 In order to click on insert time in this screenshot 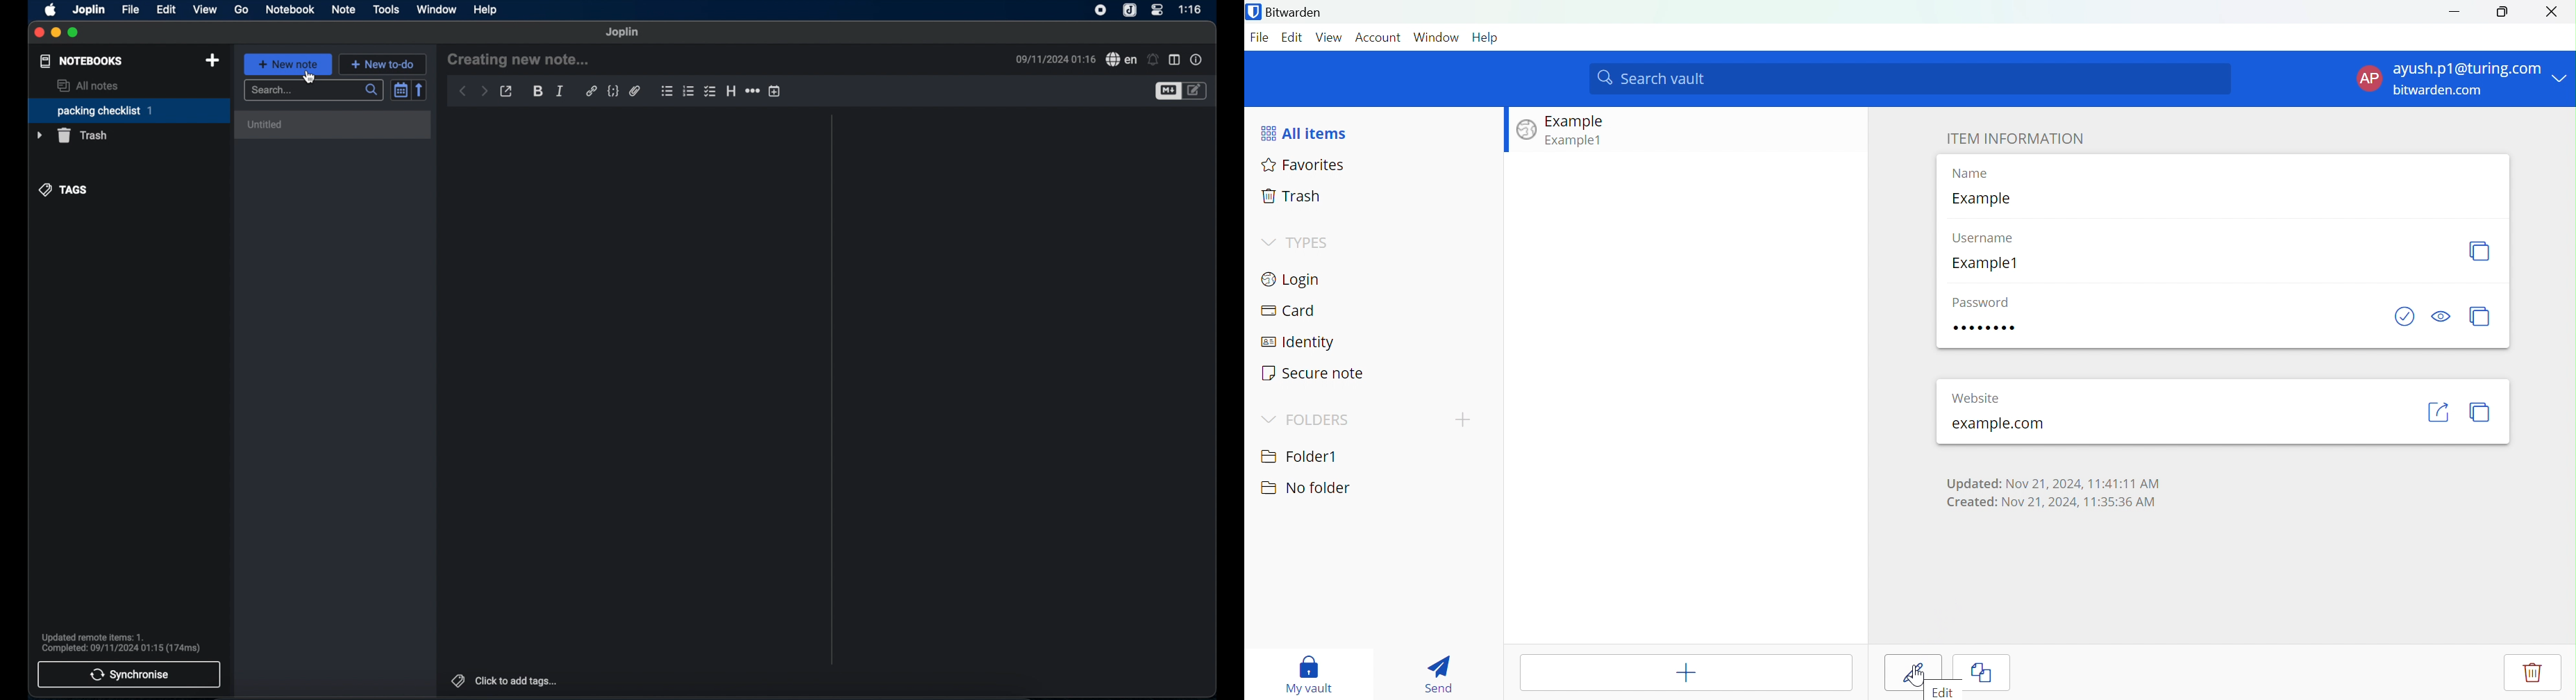, I will do `click(775, 91)`.